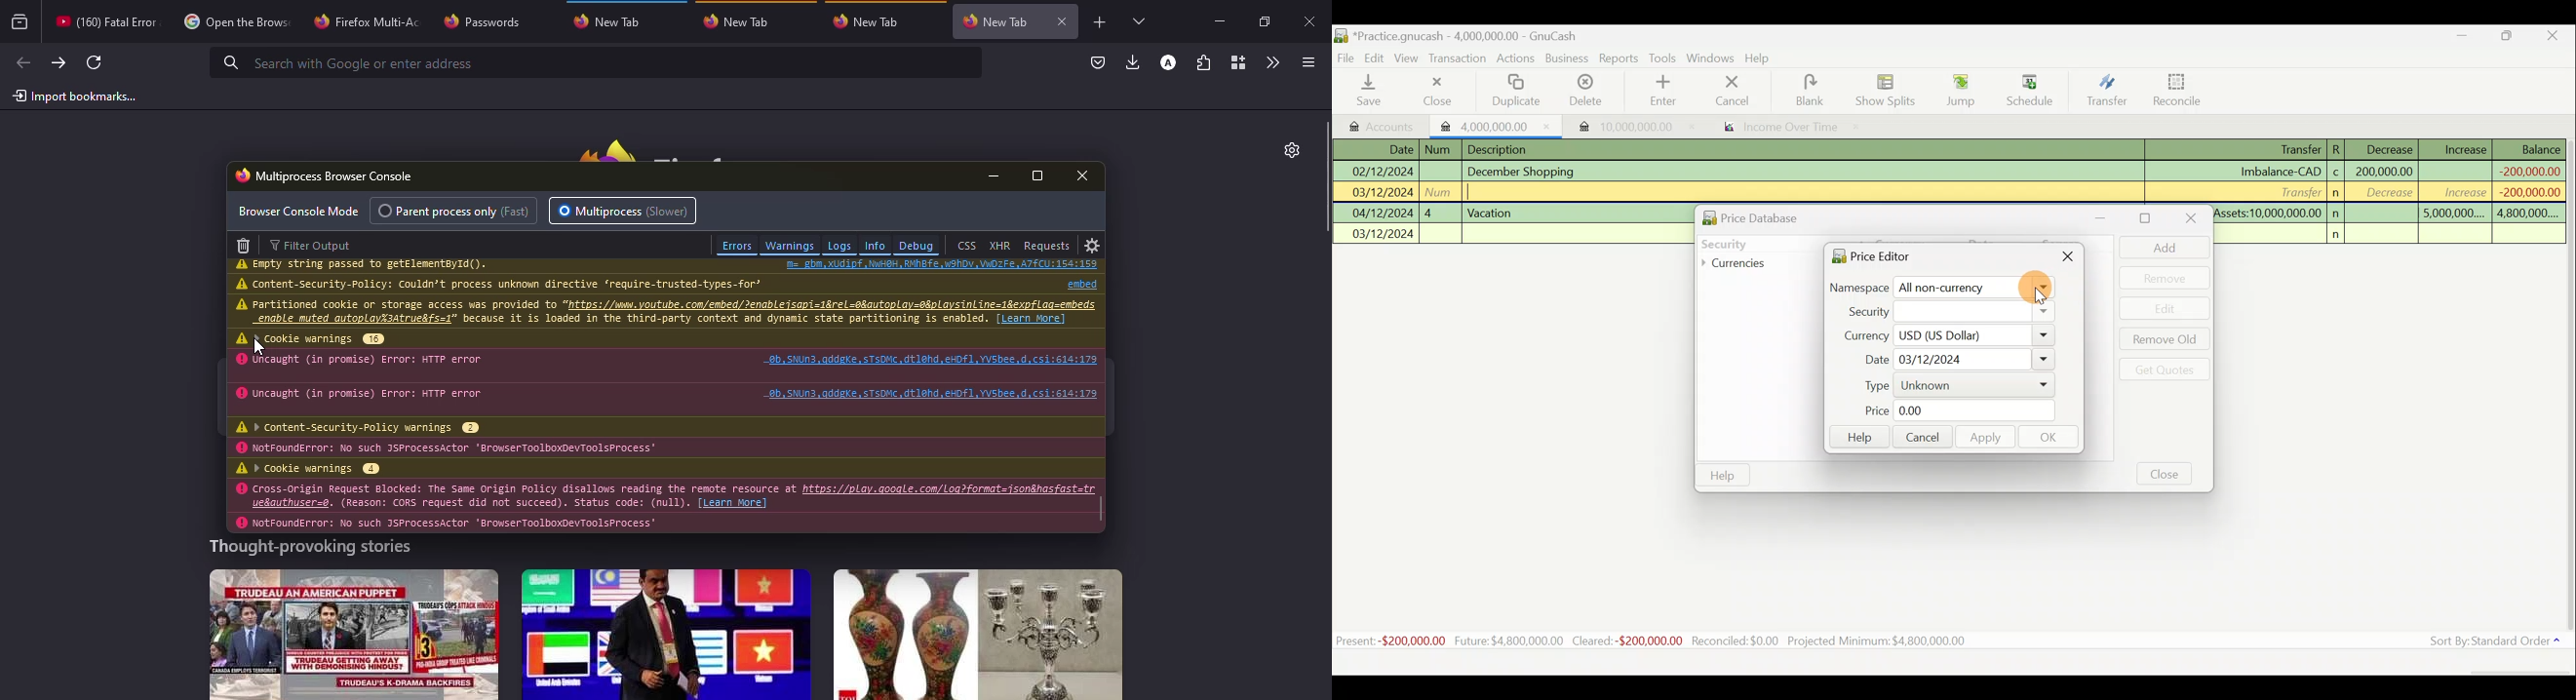  What do you see at coordinates (1921, 436) in the screenshot?
I see `Cancel` at bounding box center [1921, 436].